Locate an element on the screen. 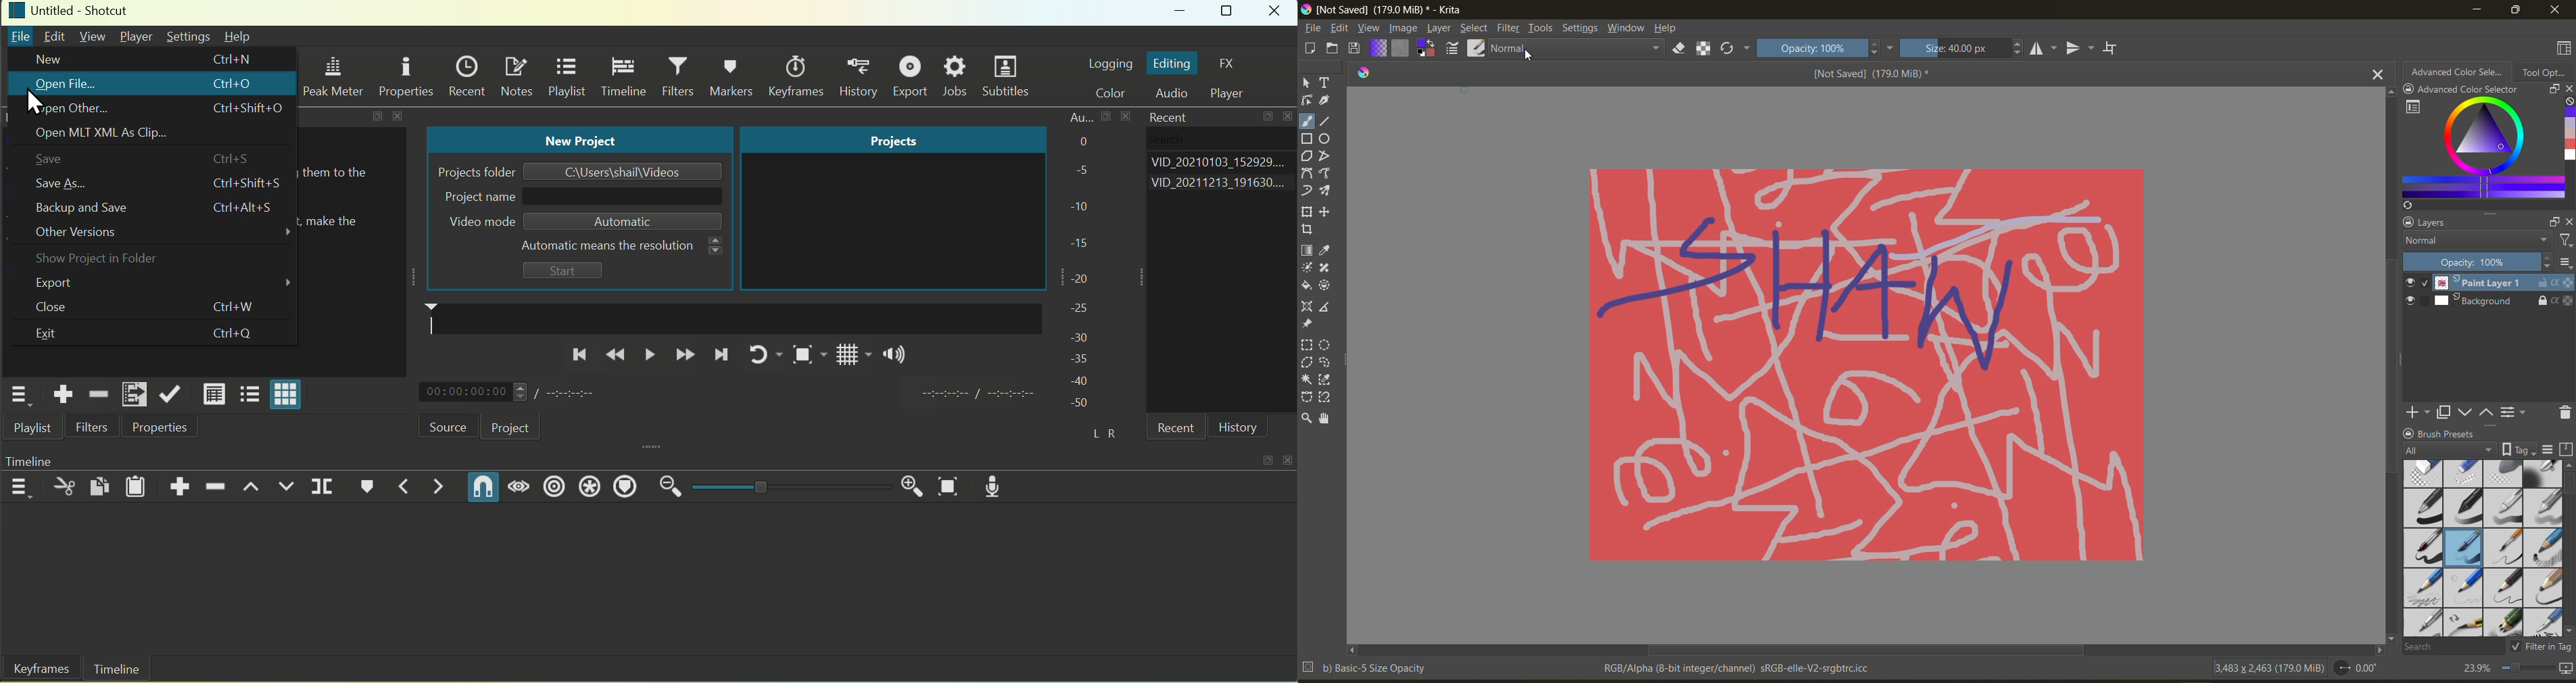 The image size is (2576, 700). maximize is located at coordinates (1269, 118).